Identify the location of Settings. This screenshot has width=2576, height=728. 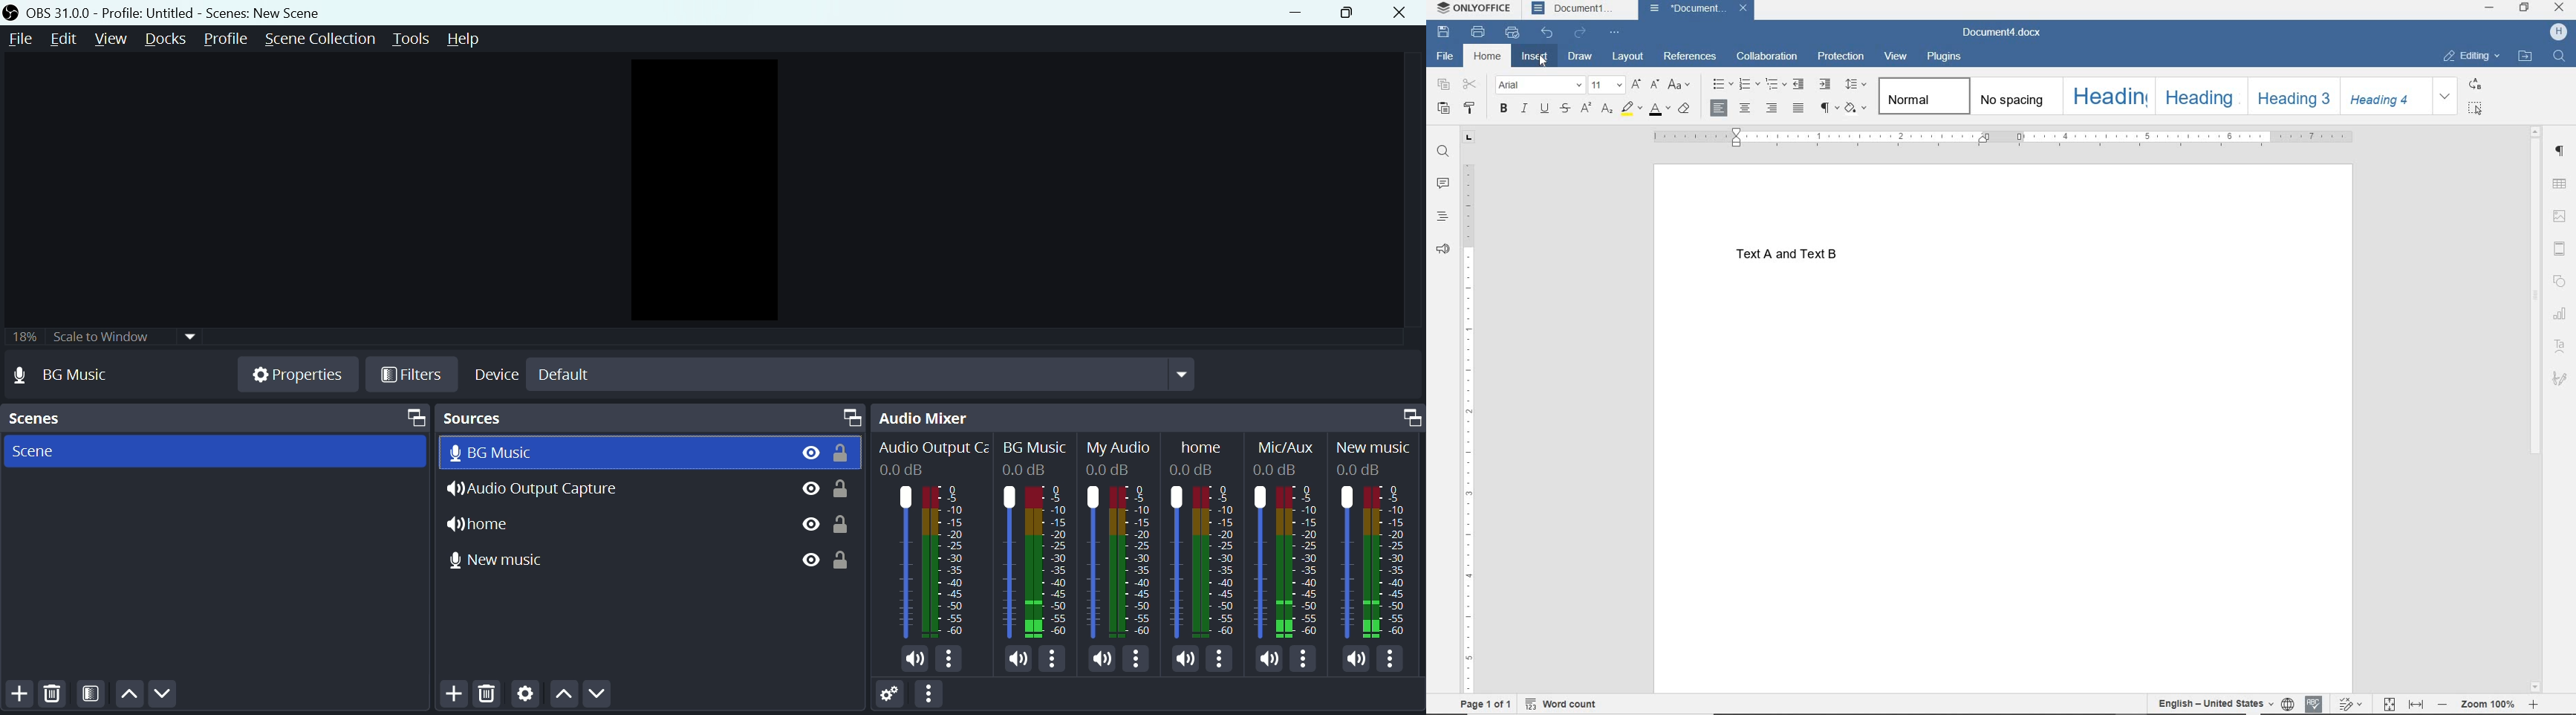
(889, 693).